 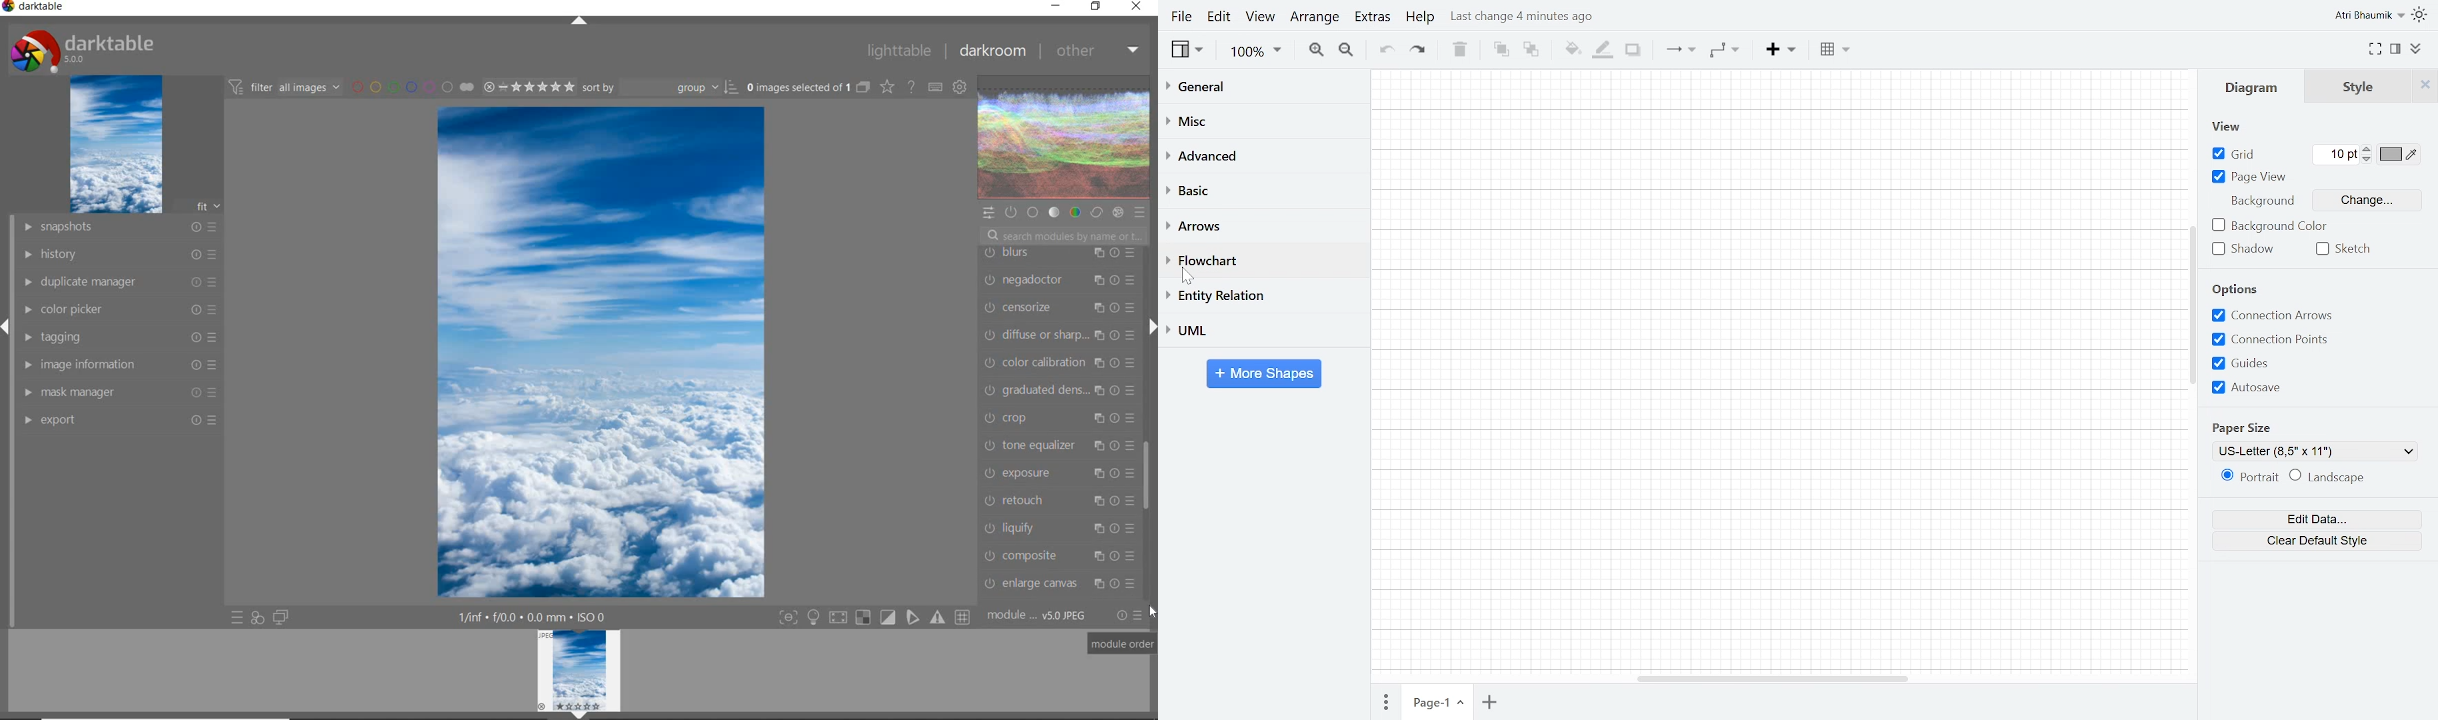 What do you see at coordinates (887, 88) in the screenshot?
I see `CHANGE TYPE OF OVERLAY` at bounding box center [887, 88].